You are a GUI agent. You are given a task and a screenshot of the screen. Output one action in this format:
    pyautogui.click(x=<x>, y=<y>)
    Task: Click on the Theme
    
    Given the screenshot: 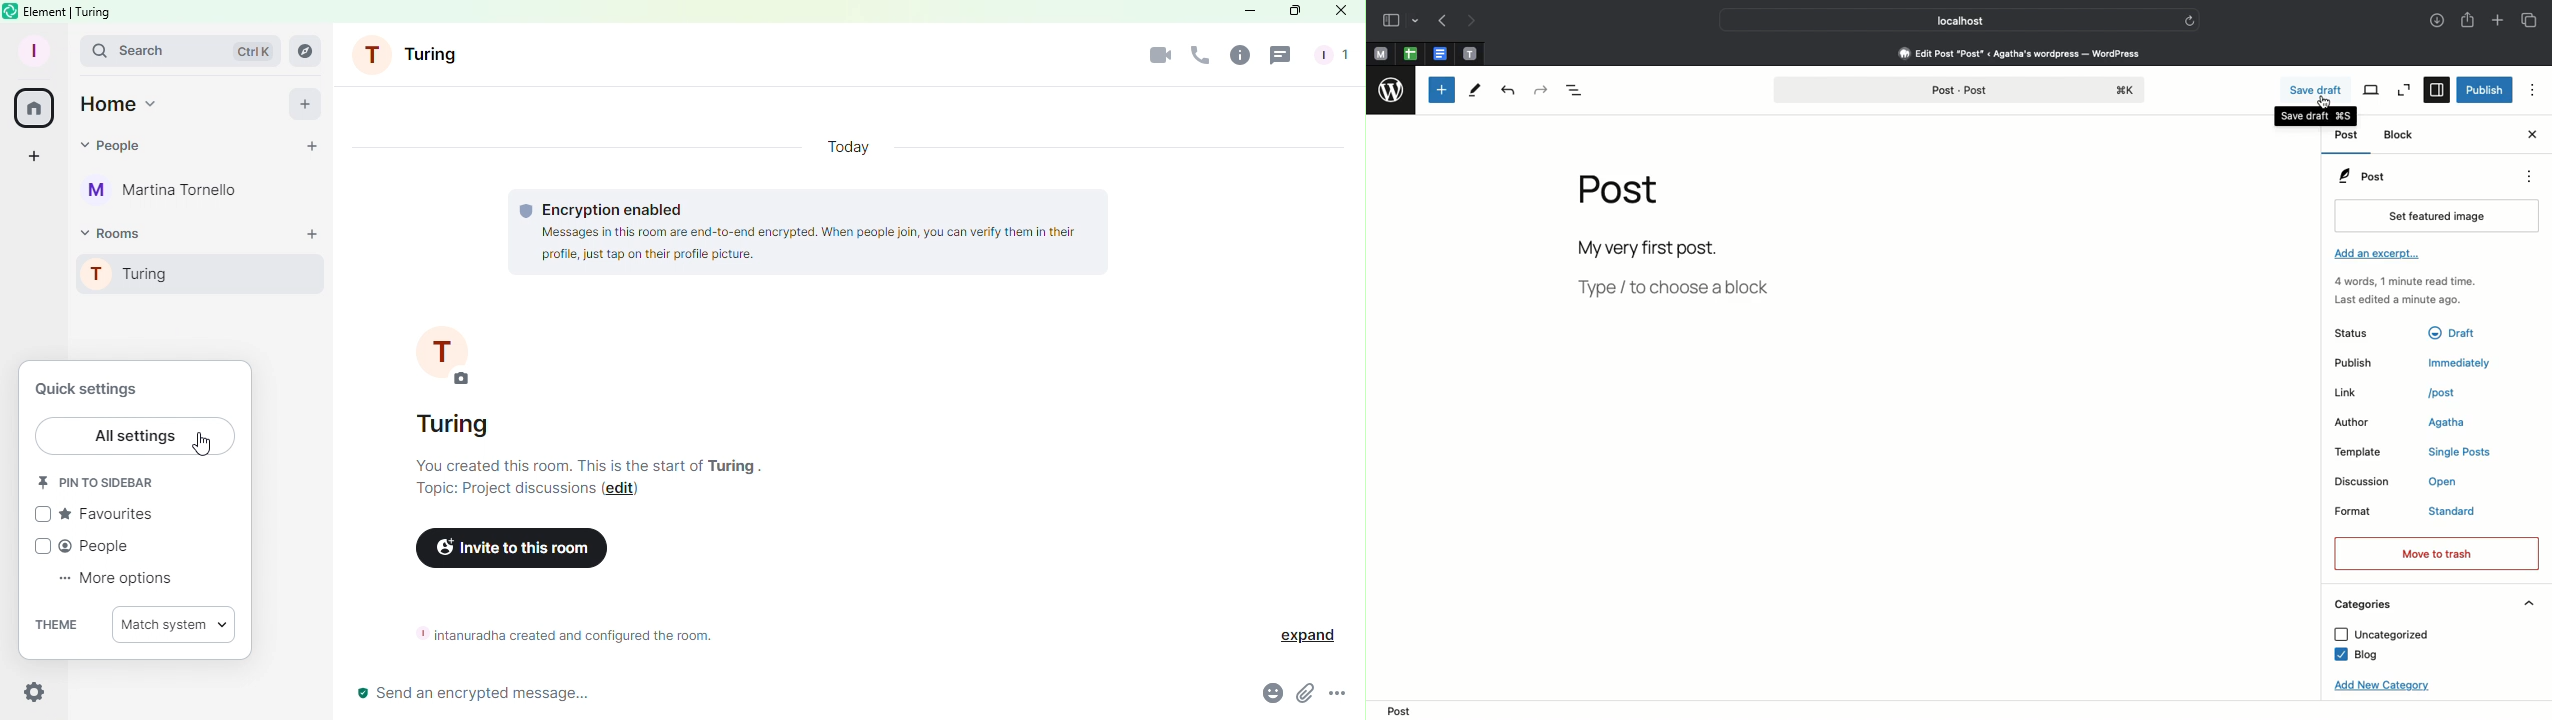 What is the action you would take?
    pyautogui.click(x=54, y=628)
    